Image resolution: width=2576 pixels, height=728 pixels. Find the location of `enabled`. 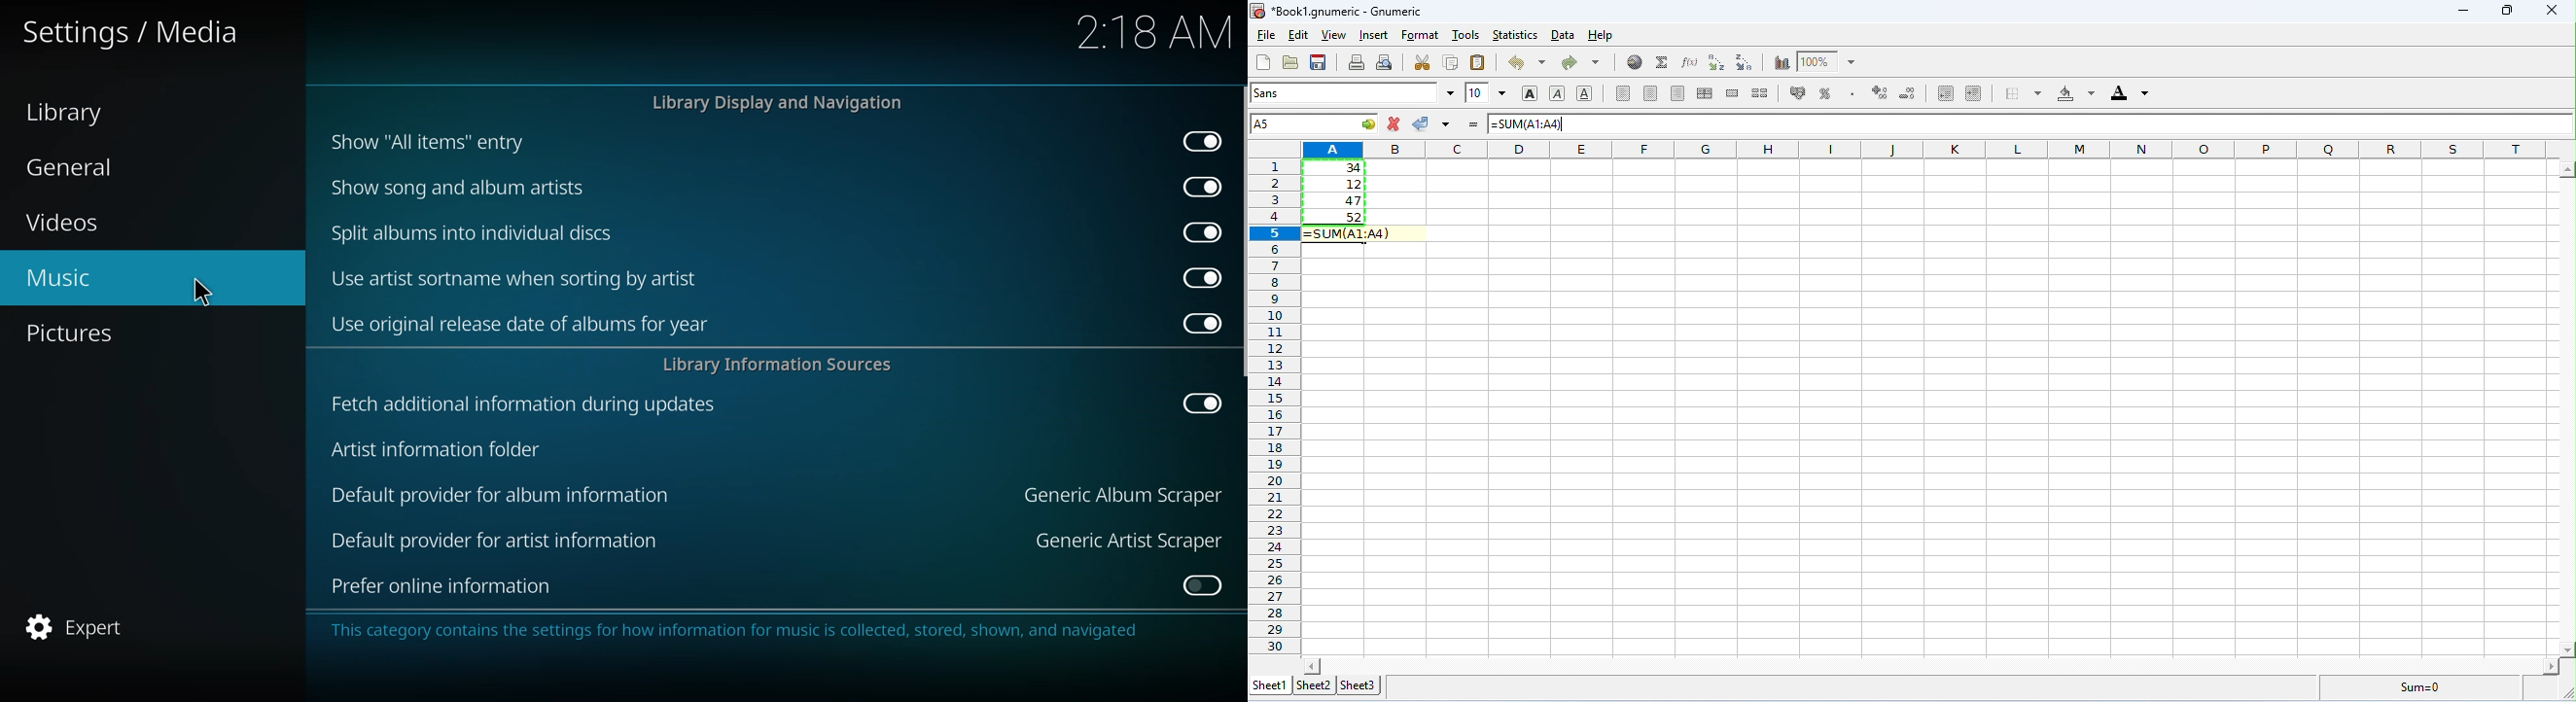

enabled is located at coordinates (1201, 141).